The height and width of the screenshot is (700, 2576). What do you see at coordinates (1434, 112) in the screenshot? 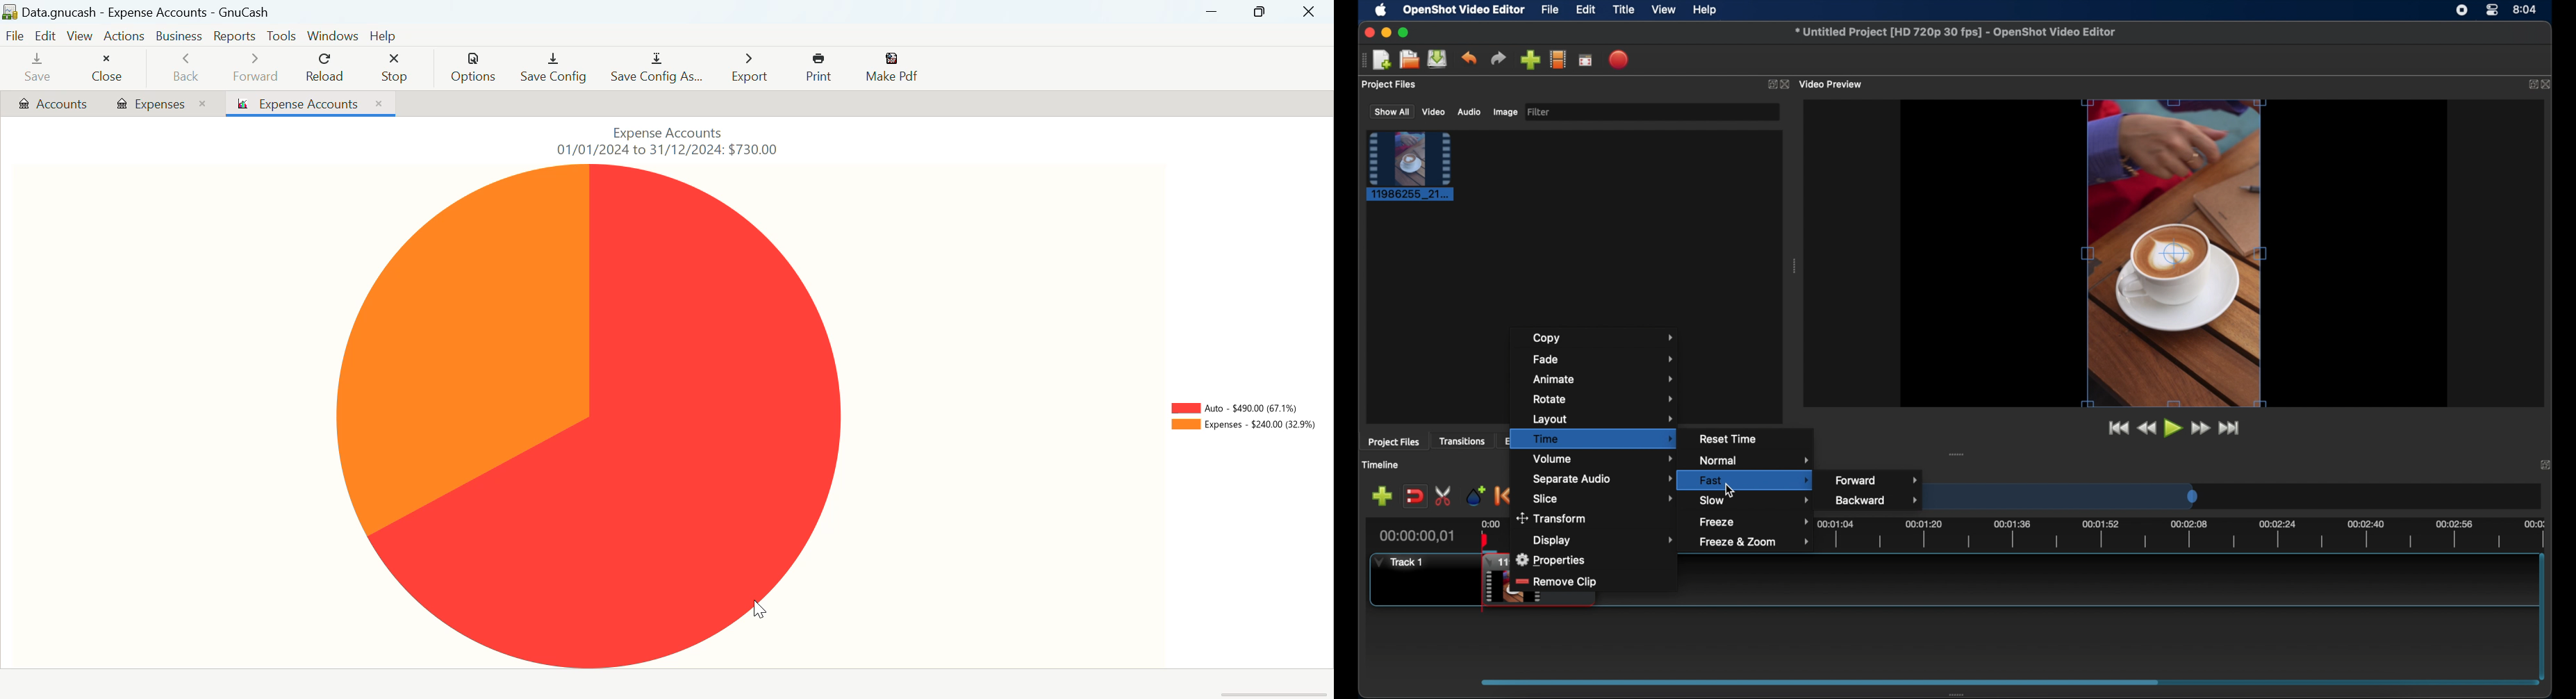
I see `video` at bounding box center [1434, 112].